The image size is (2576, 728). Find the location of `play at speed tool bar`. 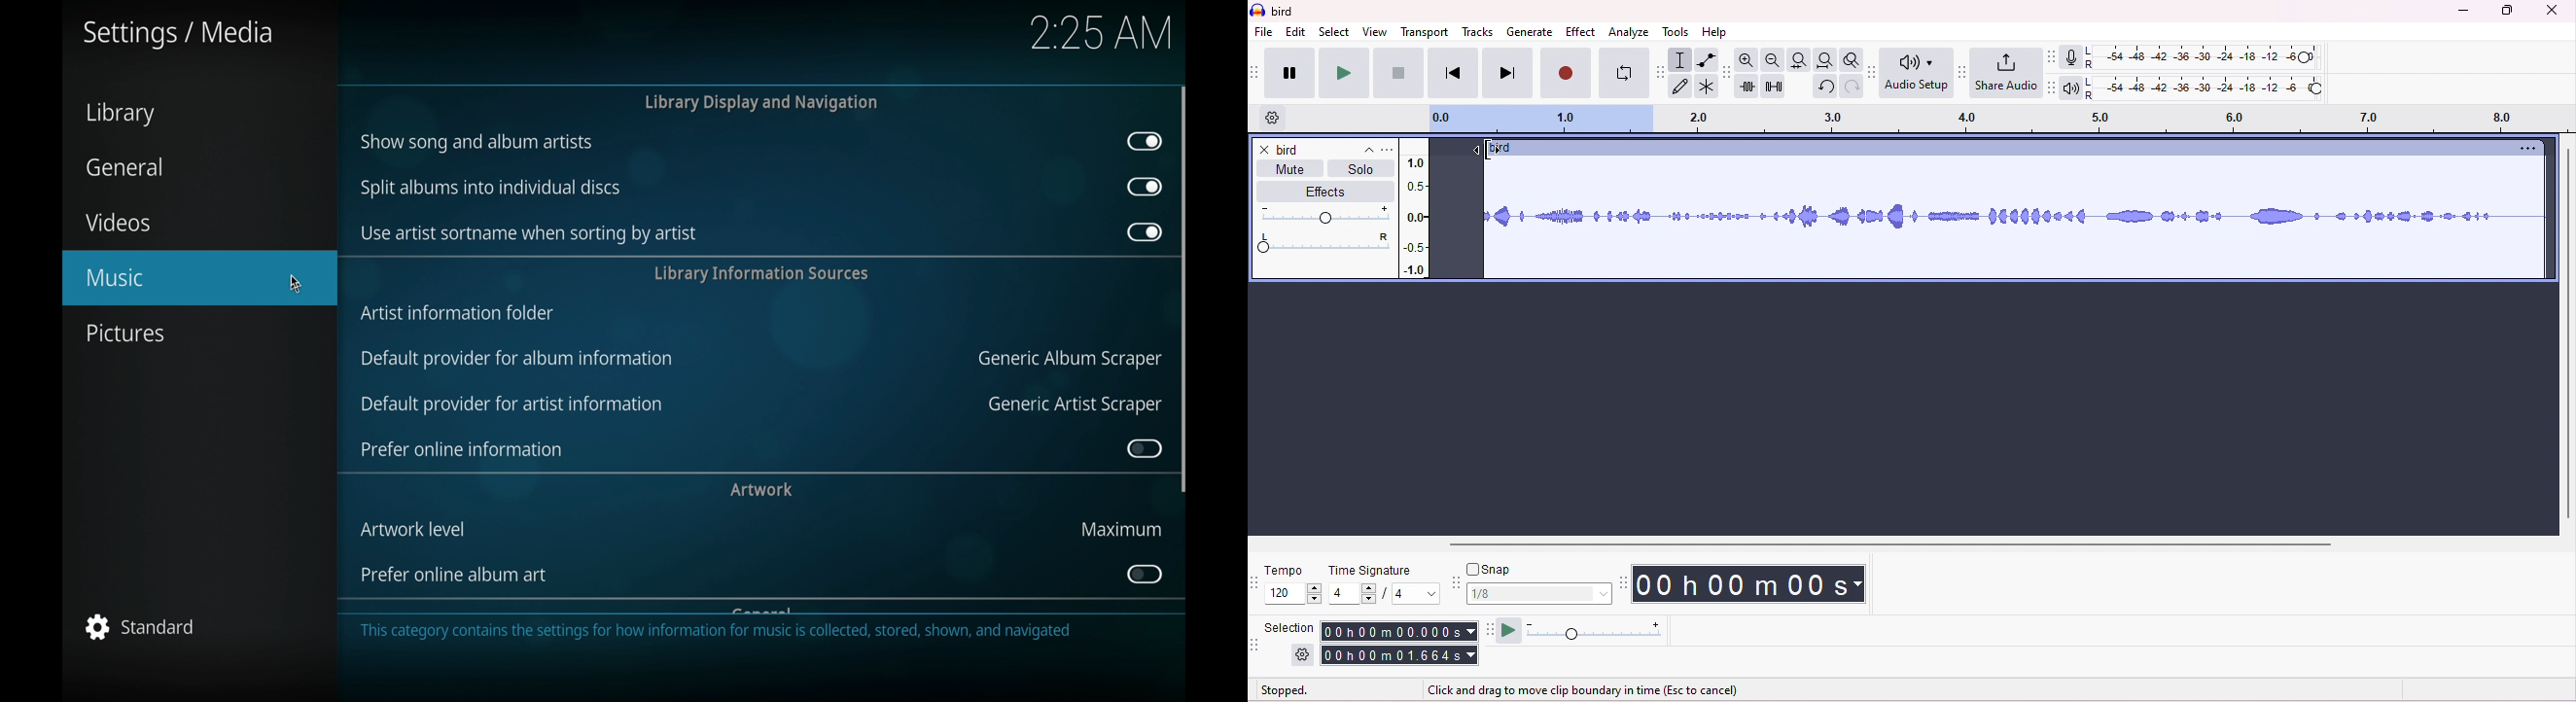

play at speed tool bar is located at coordinates (1487, 628).